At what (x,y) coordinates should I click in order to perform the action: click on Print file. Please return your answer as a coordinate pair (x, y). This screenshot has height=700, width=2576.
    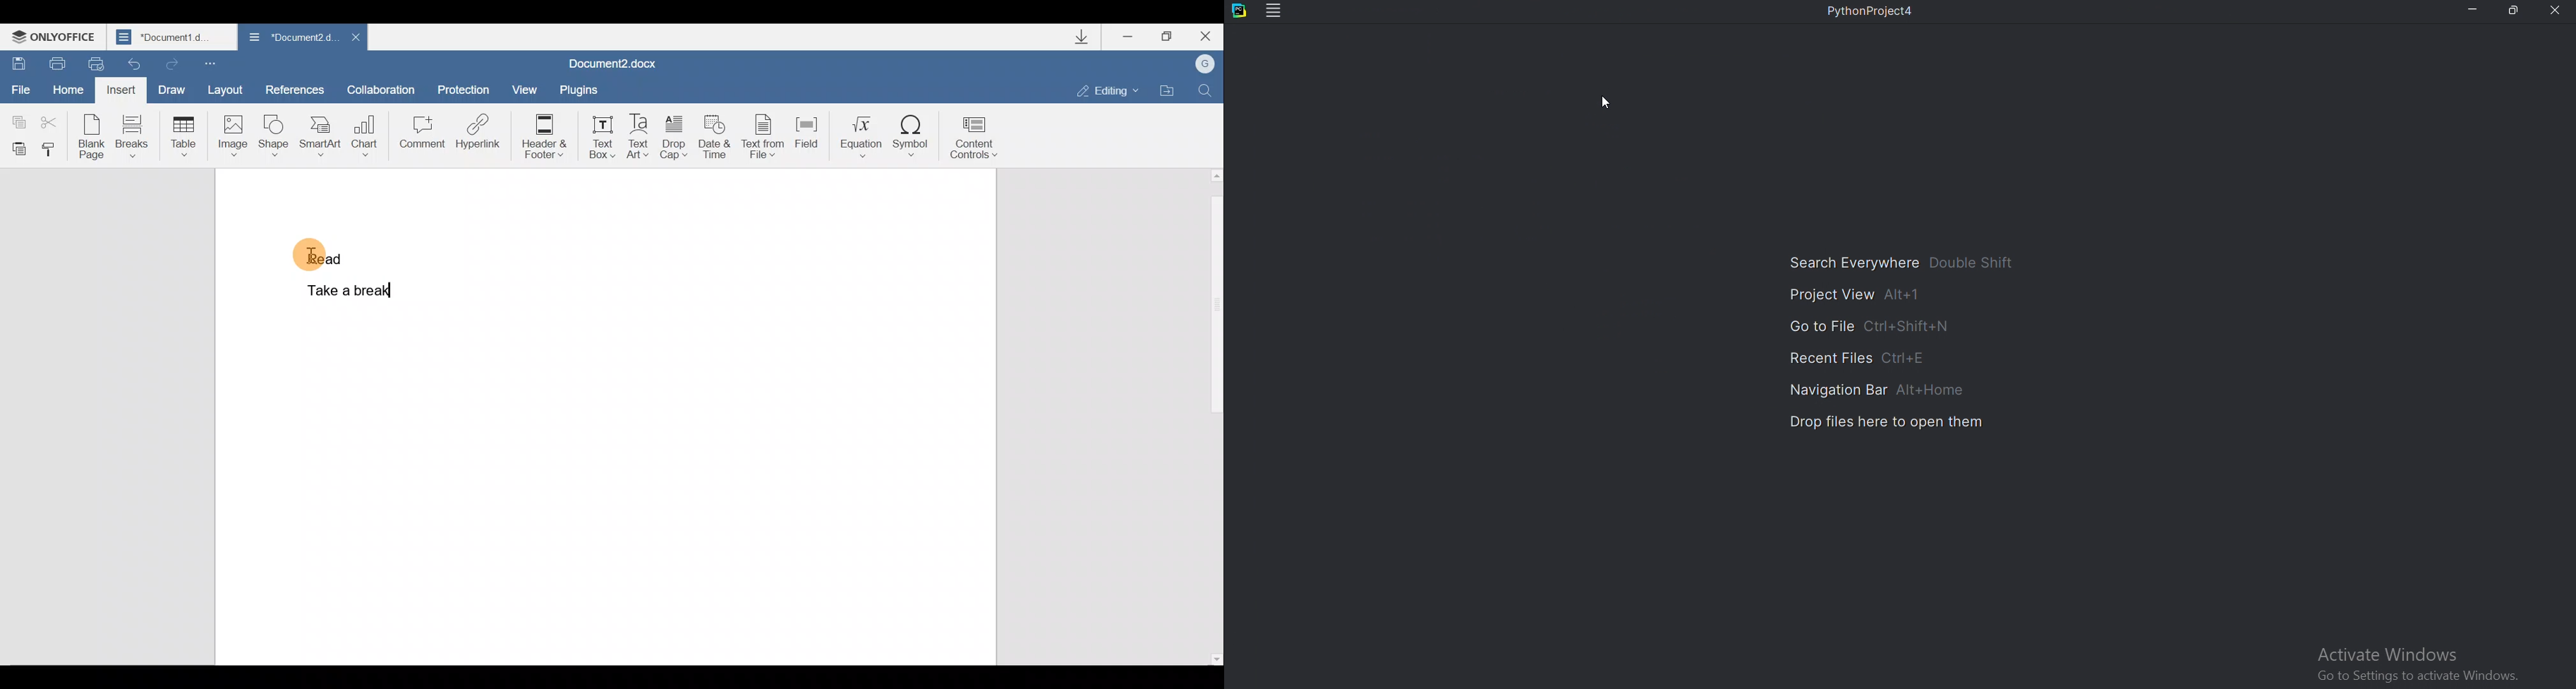
    Looking at the image, I should click on (56, 61).